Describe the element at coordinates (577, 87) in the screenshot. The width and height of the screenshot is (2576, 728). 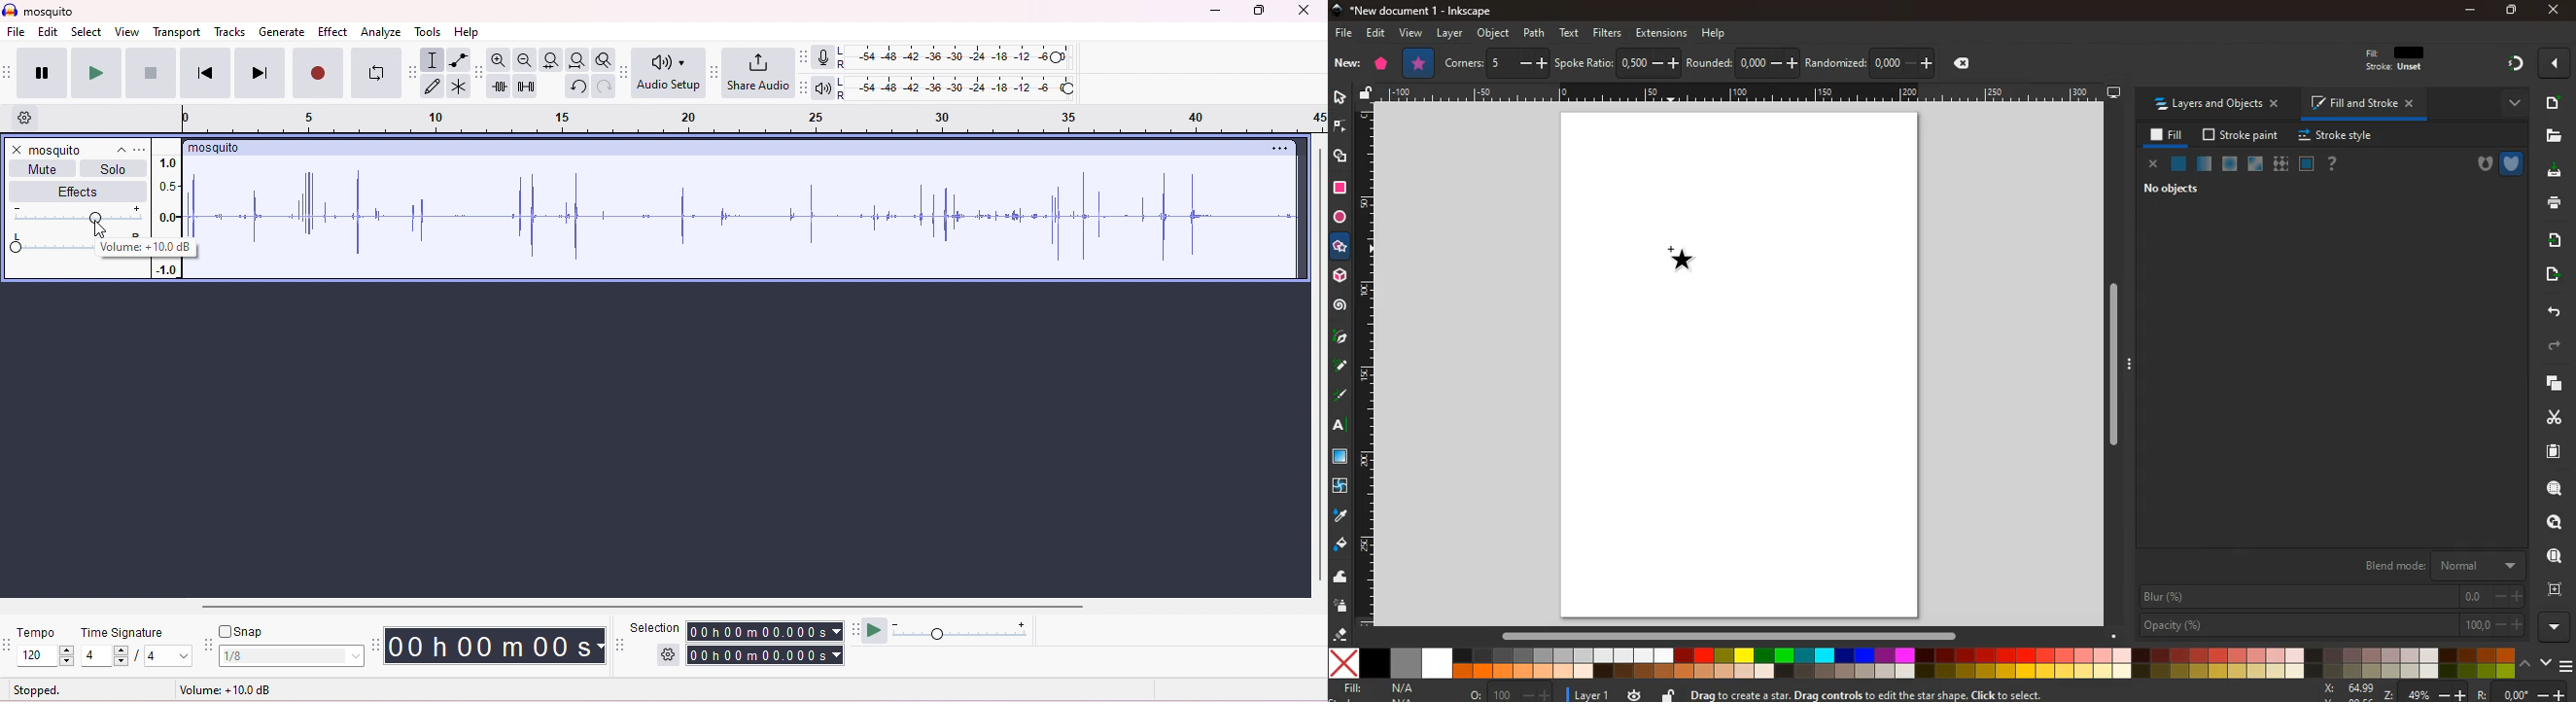
I see `undo` at that location.